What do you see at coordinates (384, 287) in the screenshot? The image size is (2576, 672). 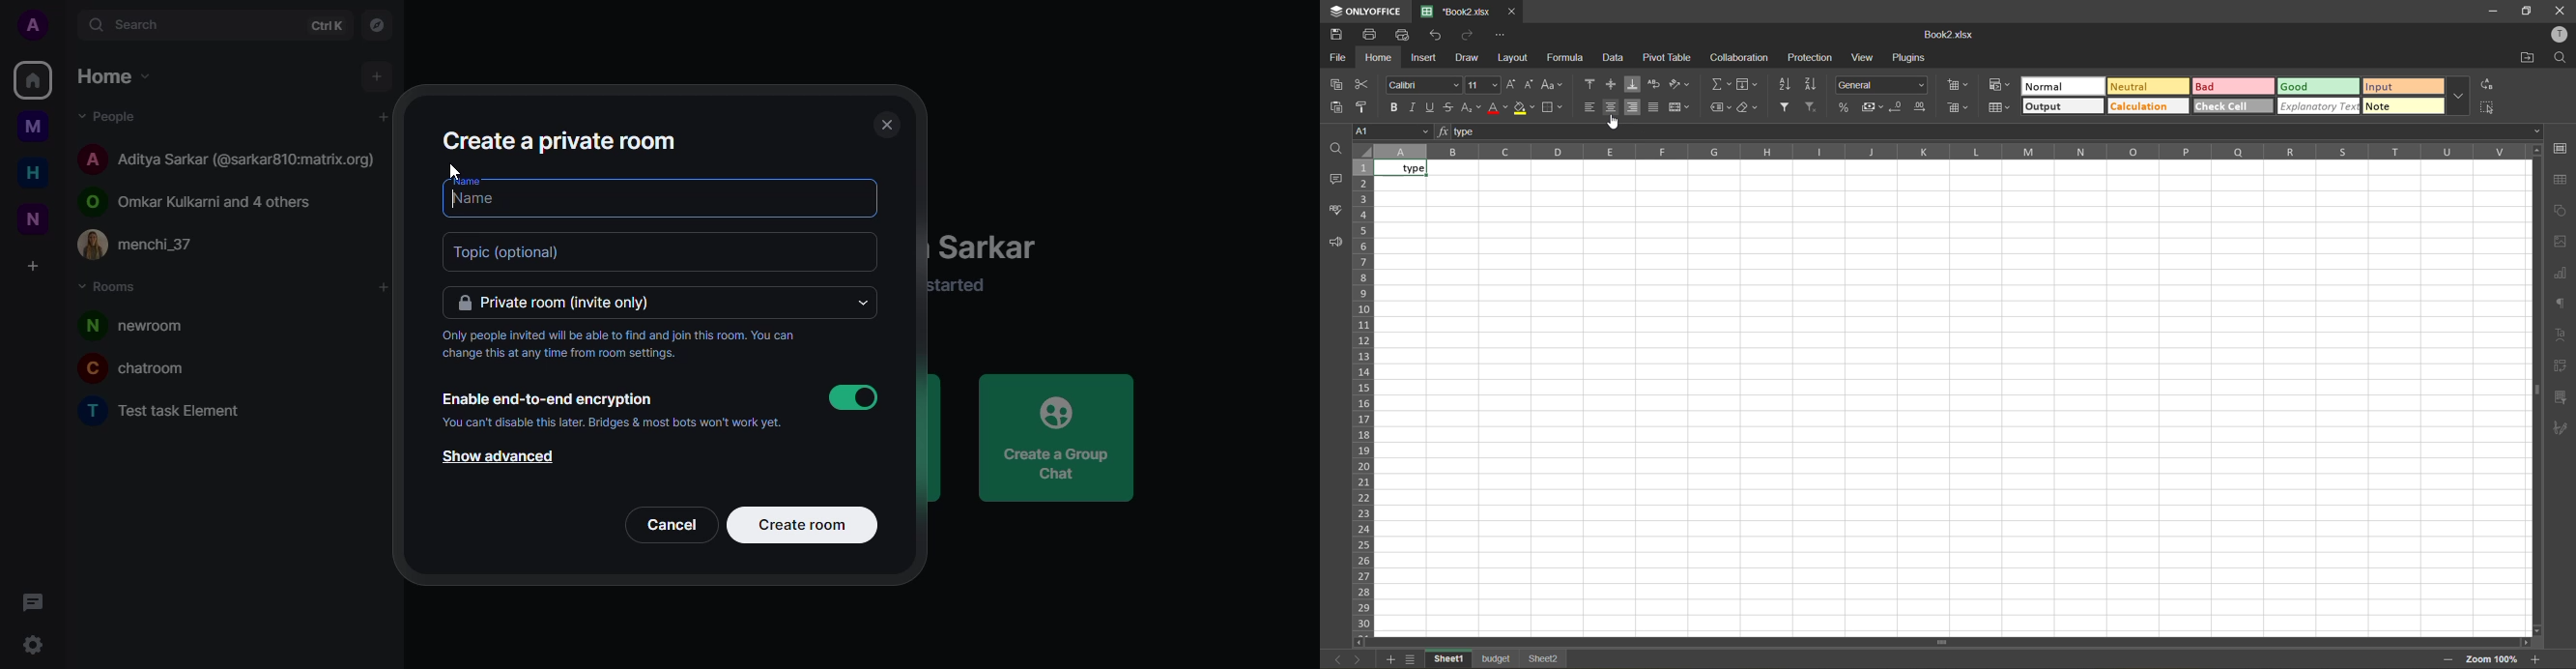 I see `add` at bounding box center [384, 287].